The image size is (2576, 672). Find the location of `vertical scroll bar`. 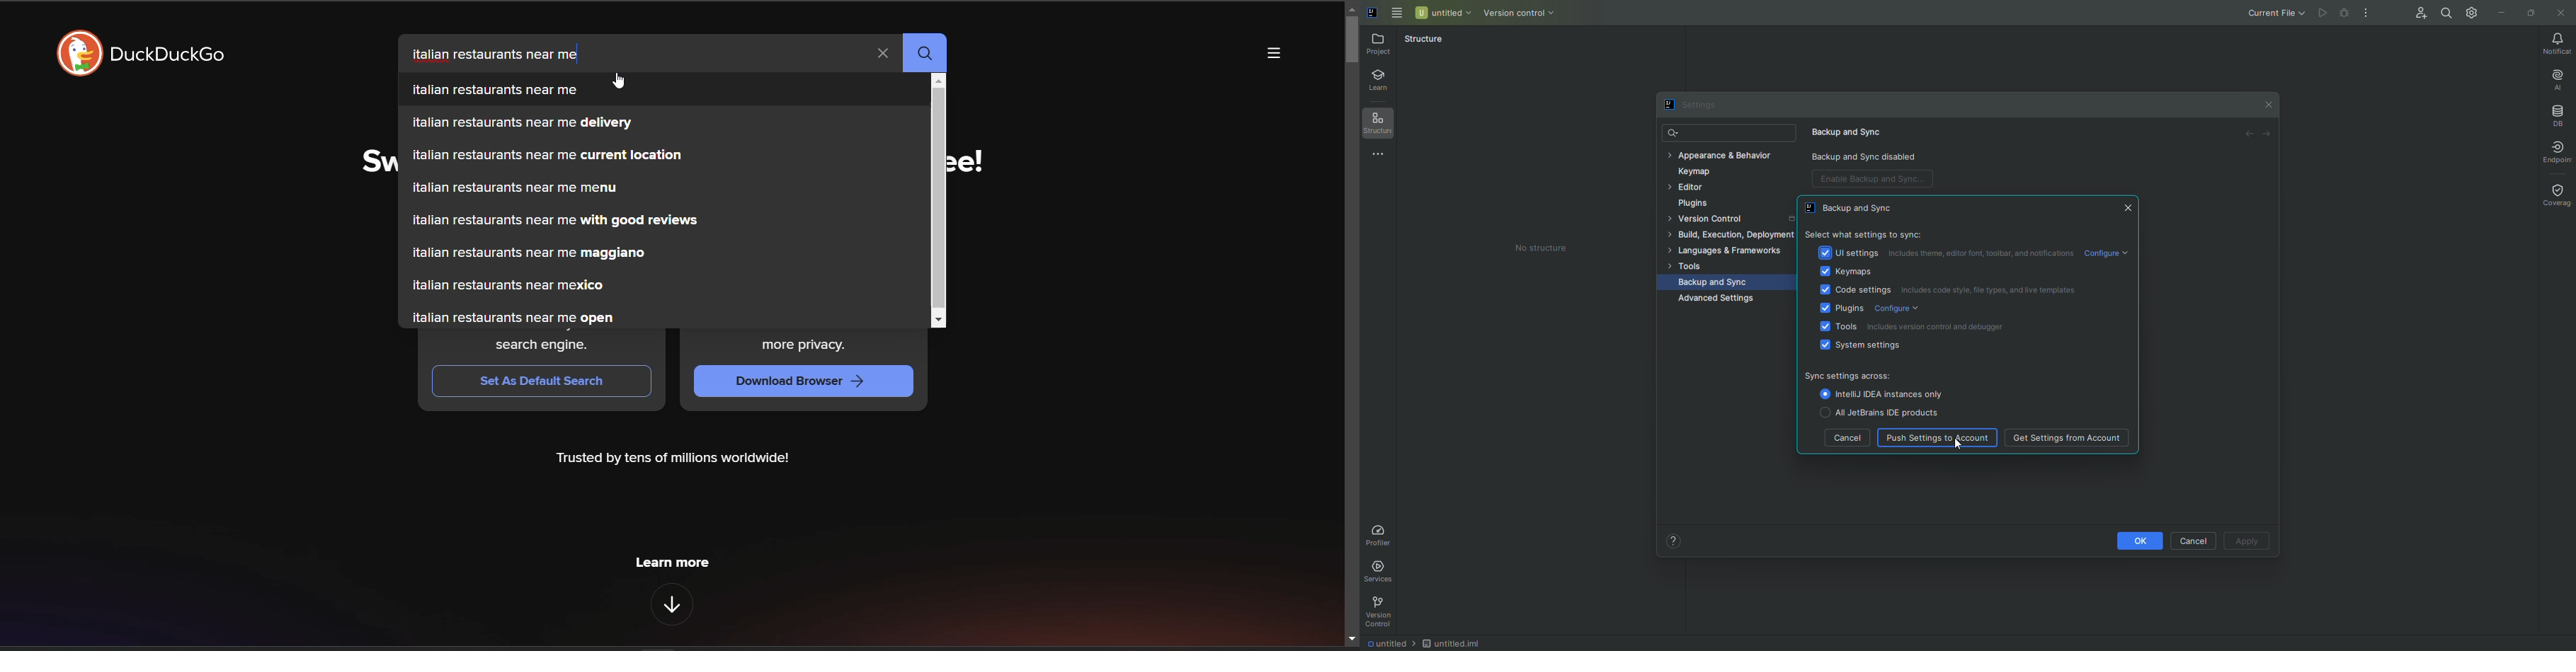

vertical scroll bar is located at coordinates (1351, 40).